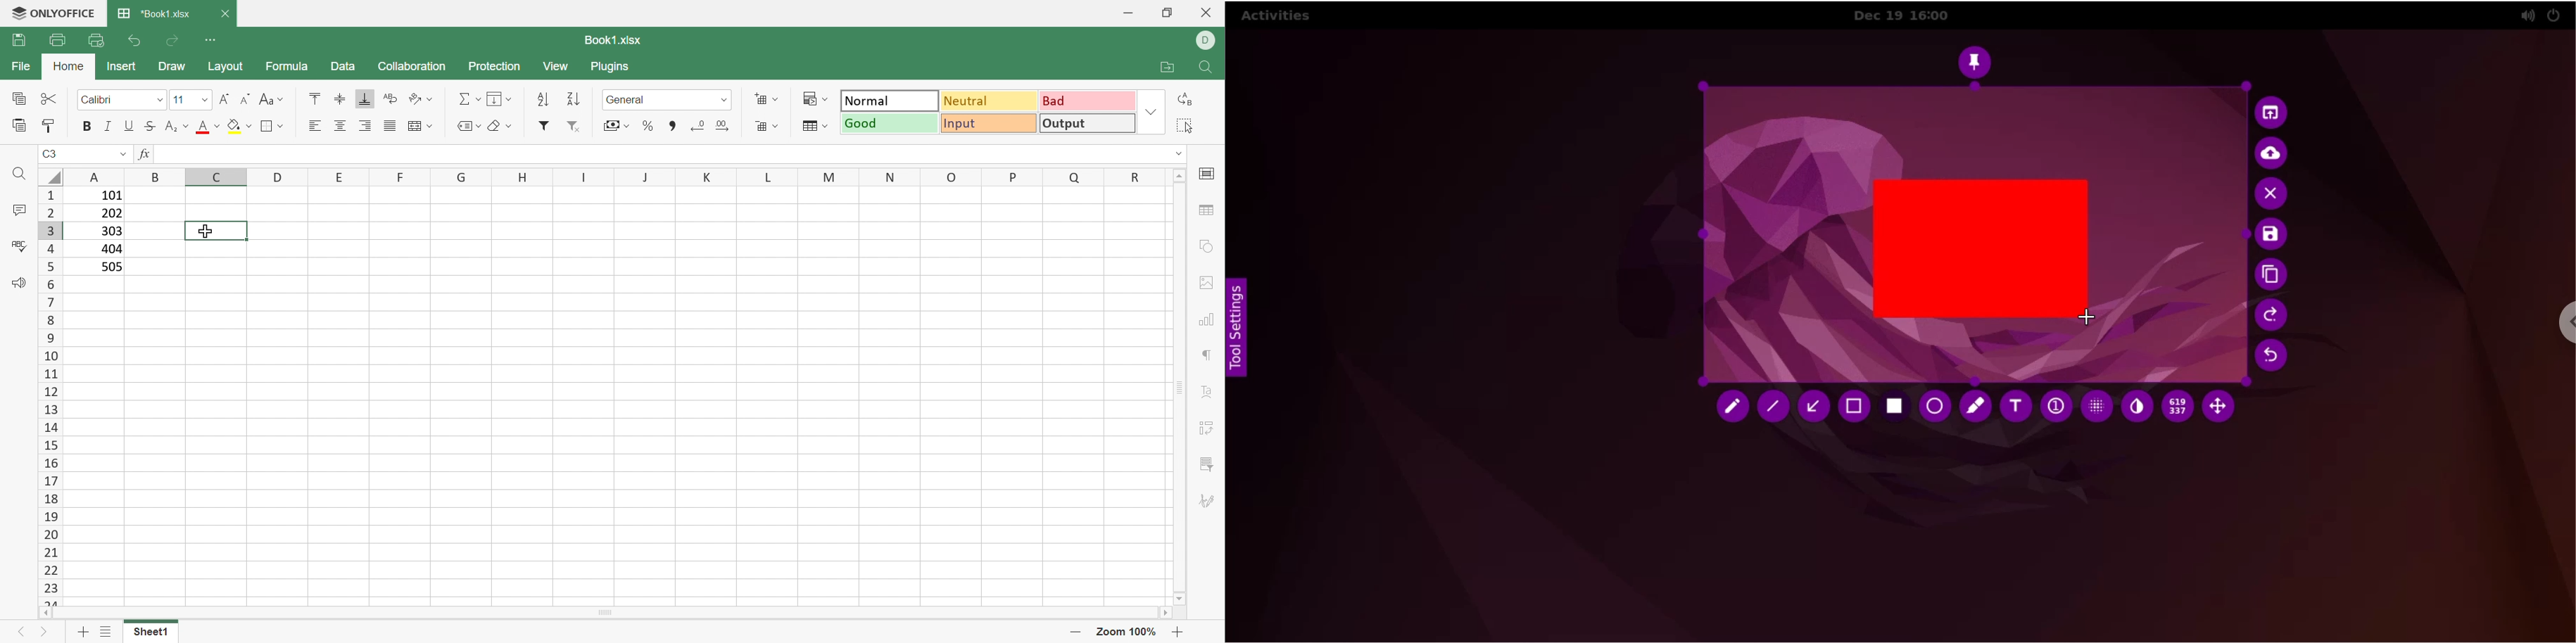 The height and width of the screenshot is (644, 2576). I want to click on marker tool, so click(1975, 407).